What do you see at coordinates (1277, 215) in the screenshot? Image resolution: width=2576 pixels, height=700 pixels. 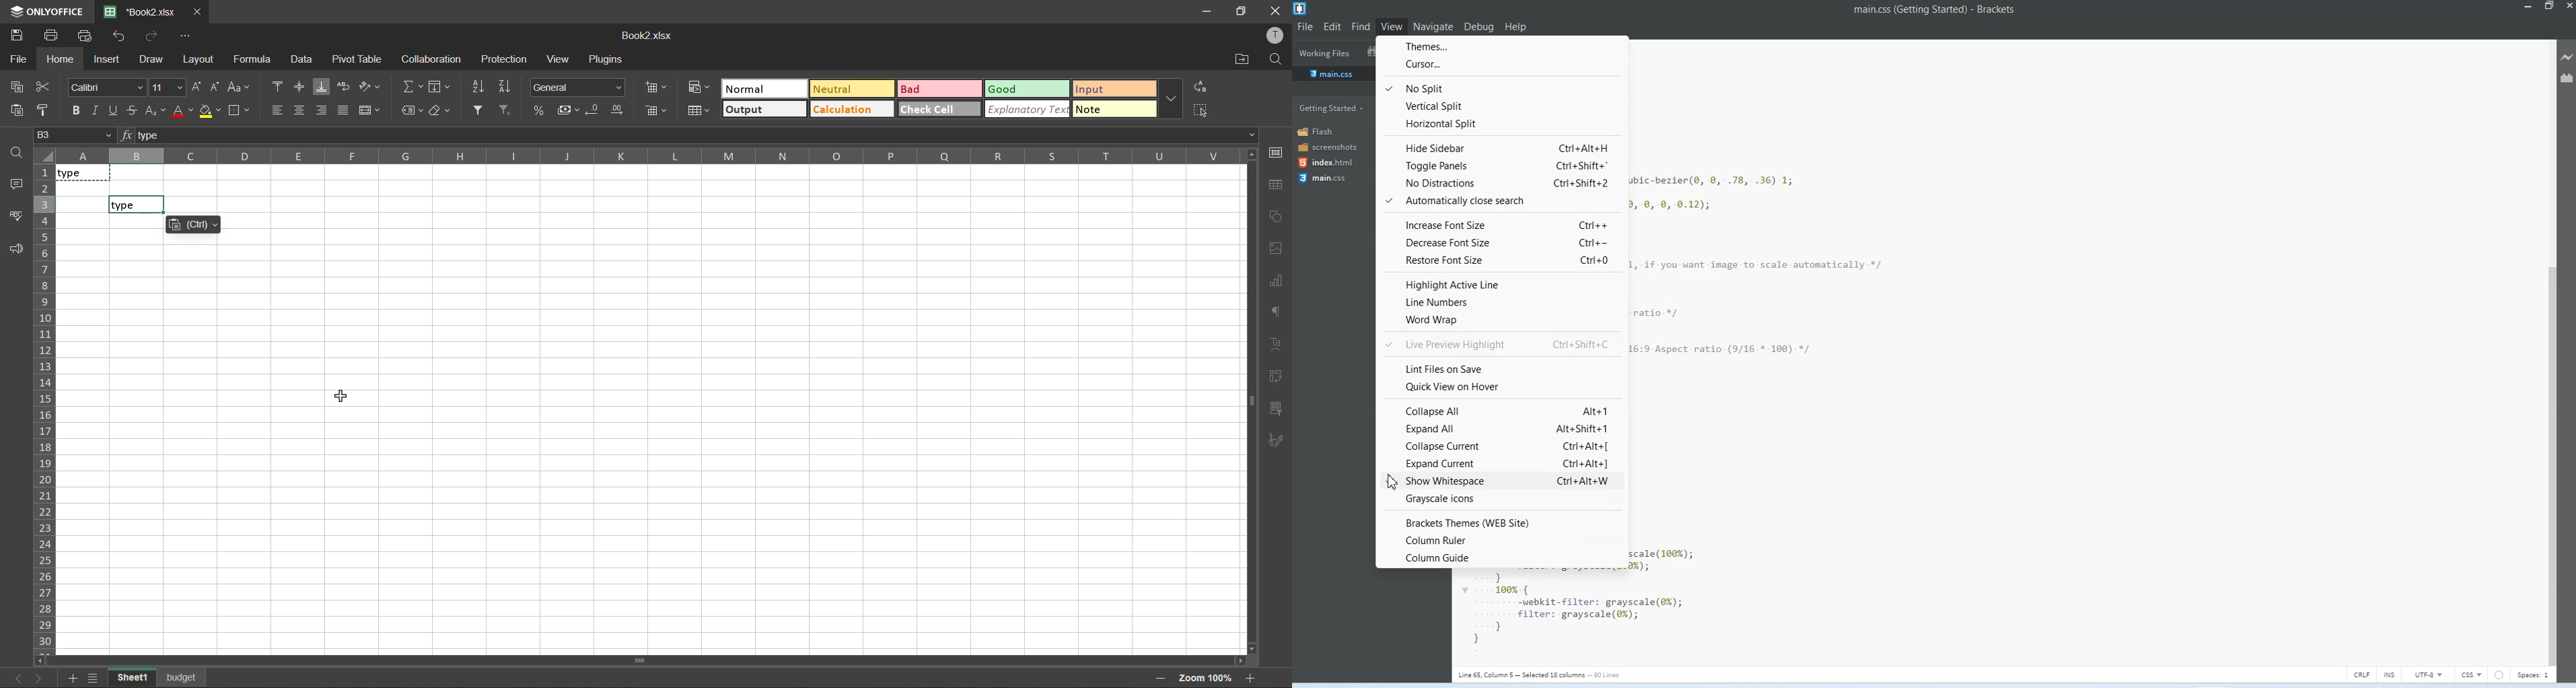 I see `shapes` at bounding box center [1277, 215].